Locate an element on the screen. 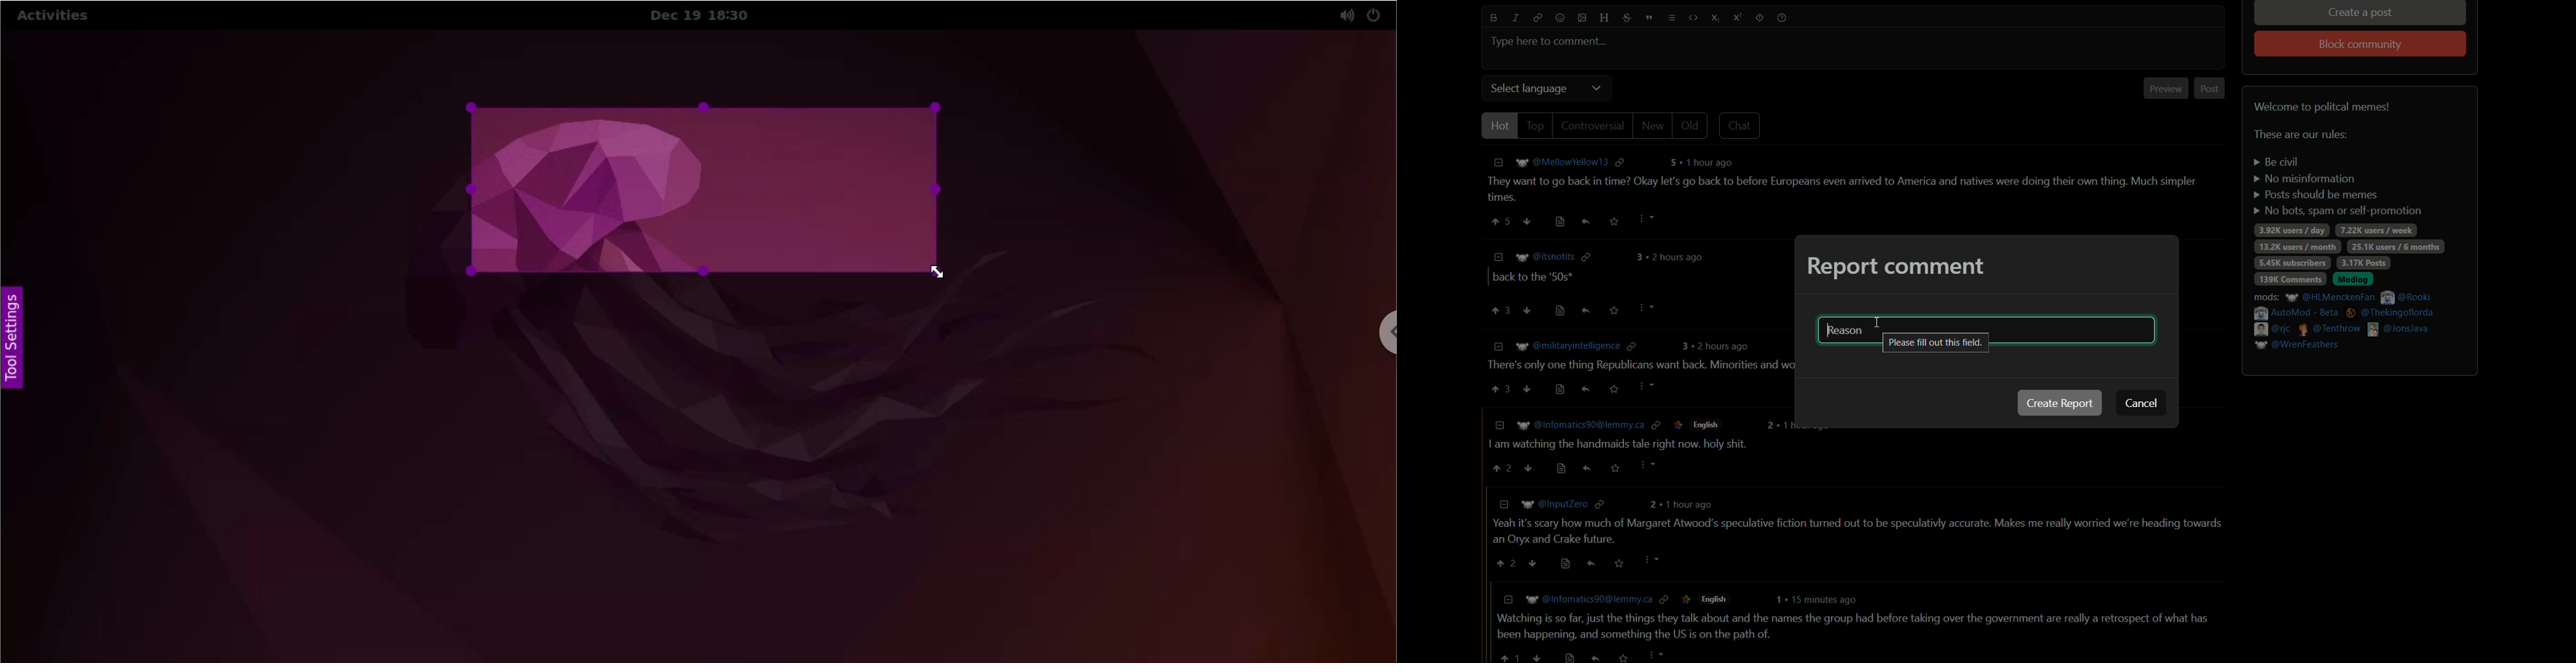 The image size is (2576, 672). view source is located at coordinates (1558, 311).